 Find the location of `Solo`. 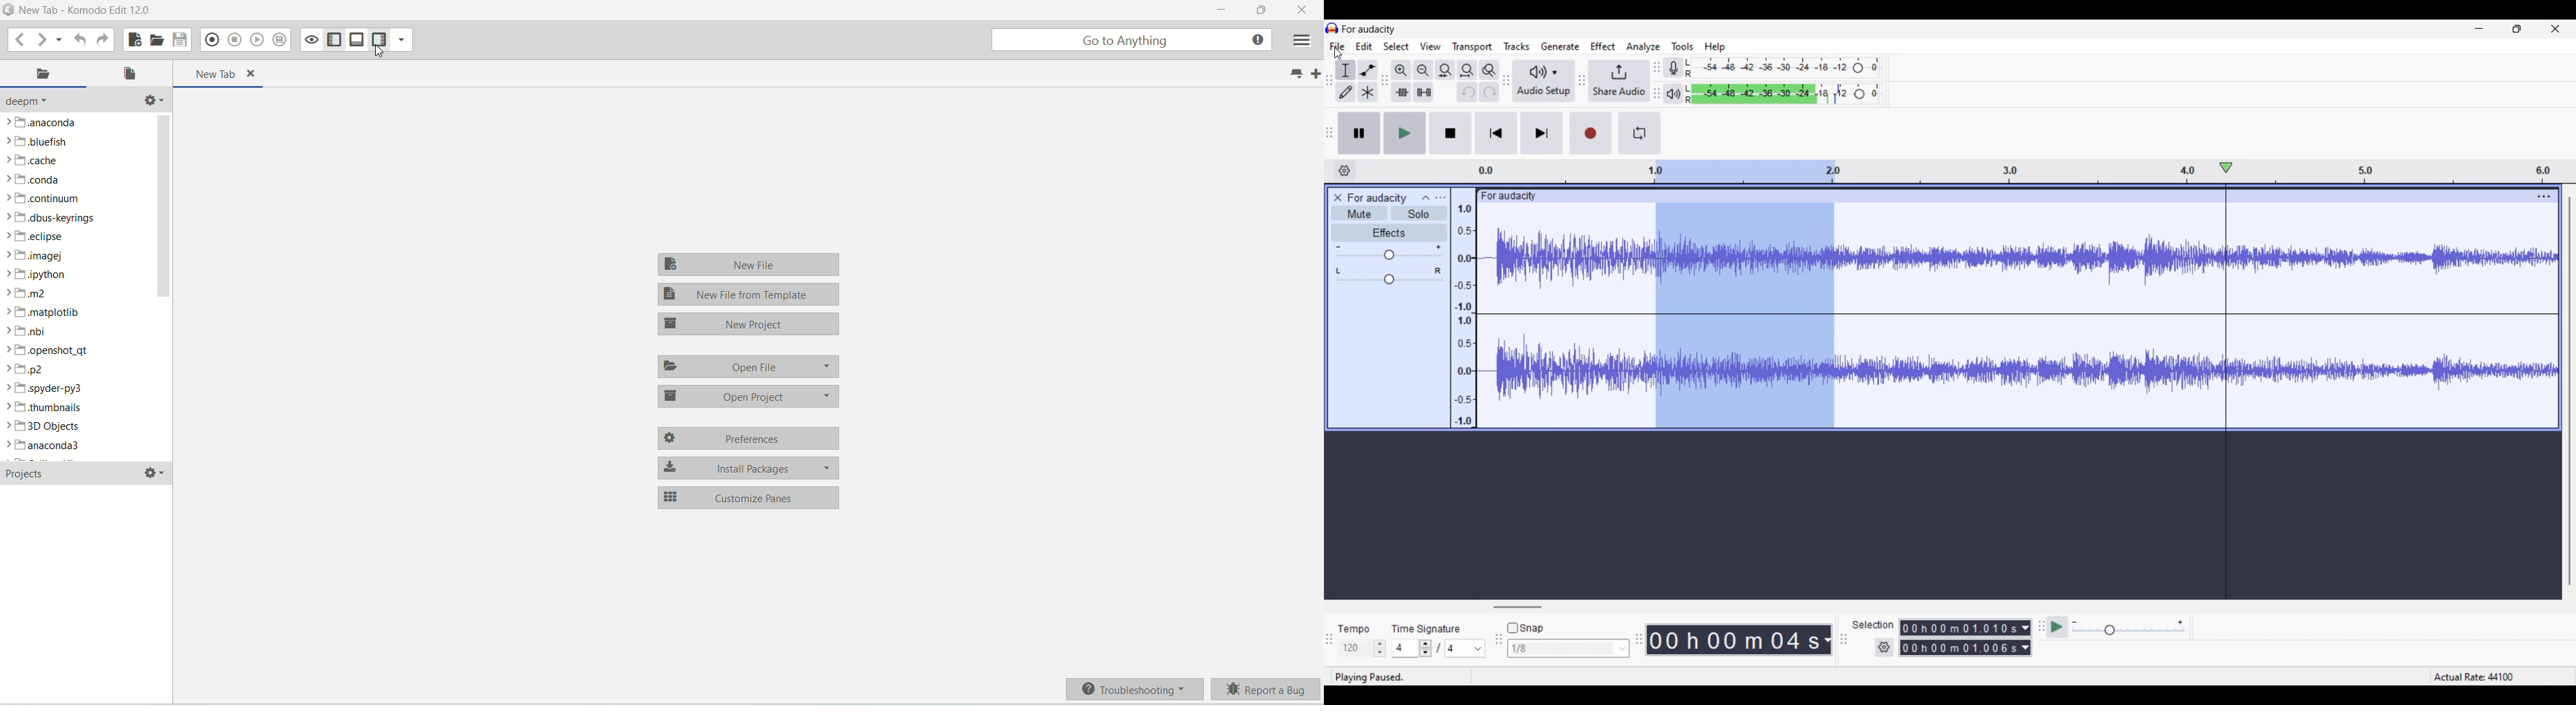

Solo is located at coordinates (1419, 213).